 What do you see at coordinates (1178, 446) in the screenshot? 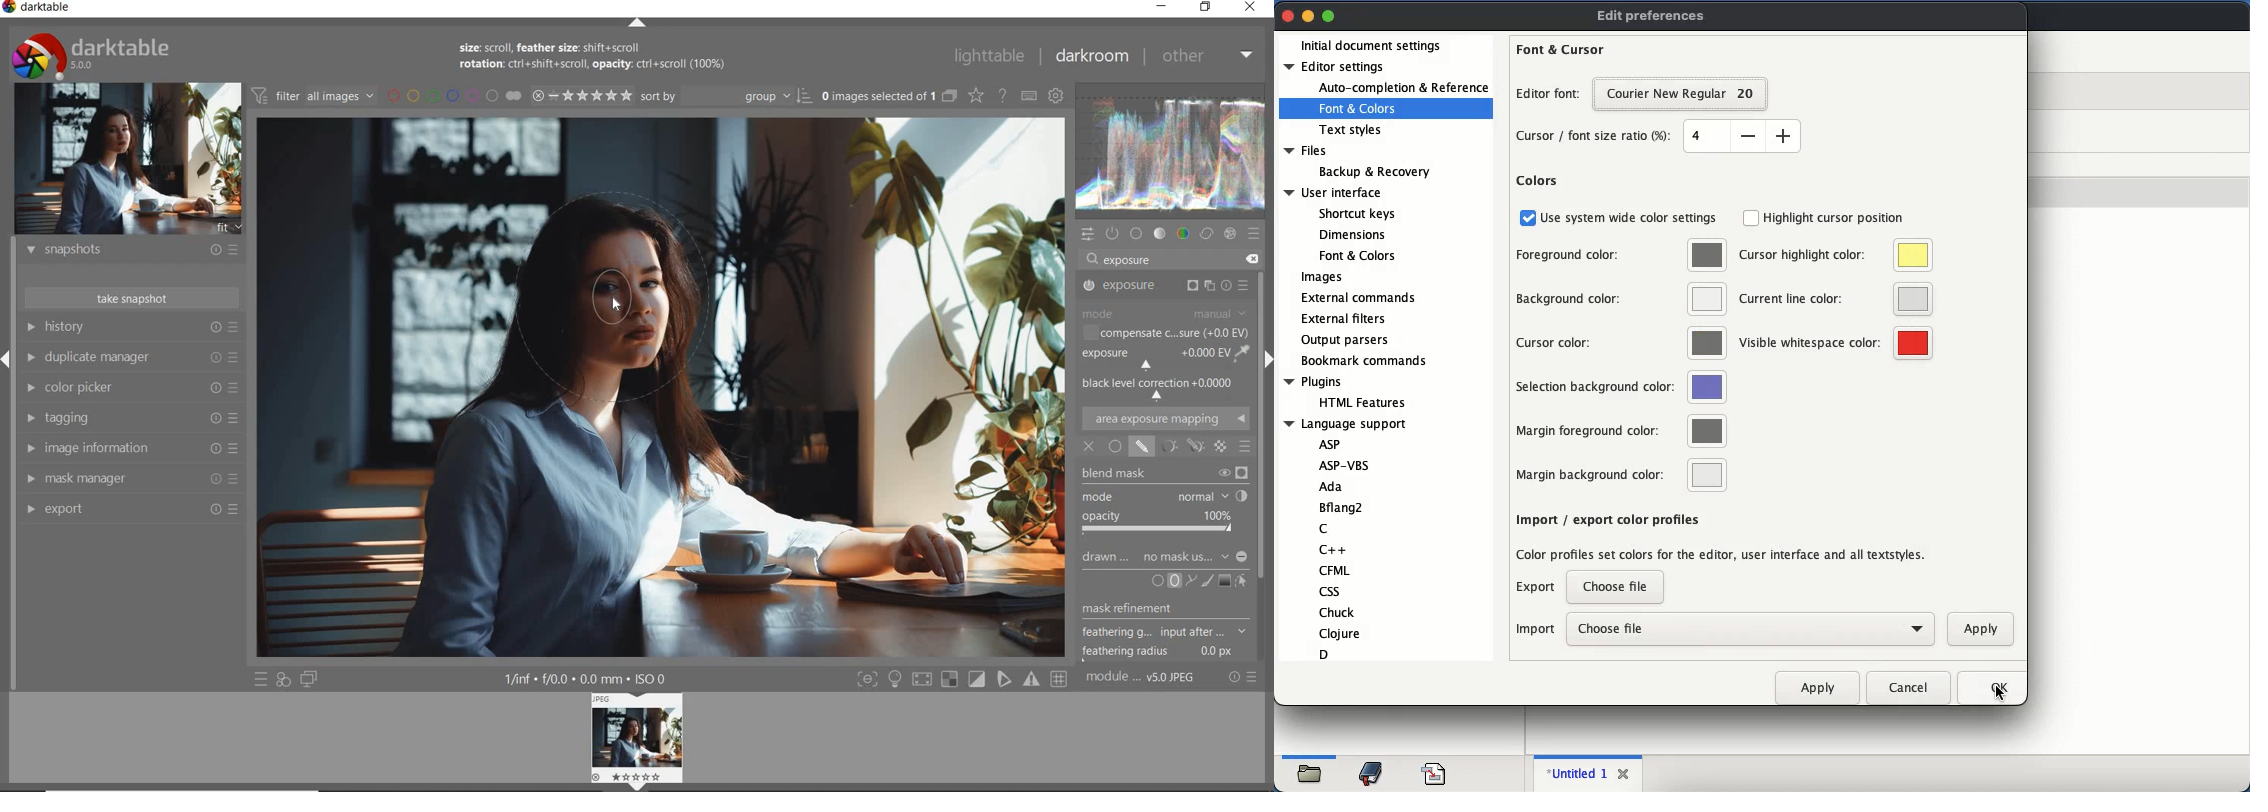
I see `MASK OPTIONS` at bounding box center [1178, 446].